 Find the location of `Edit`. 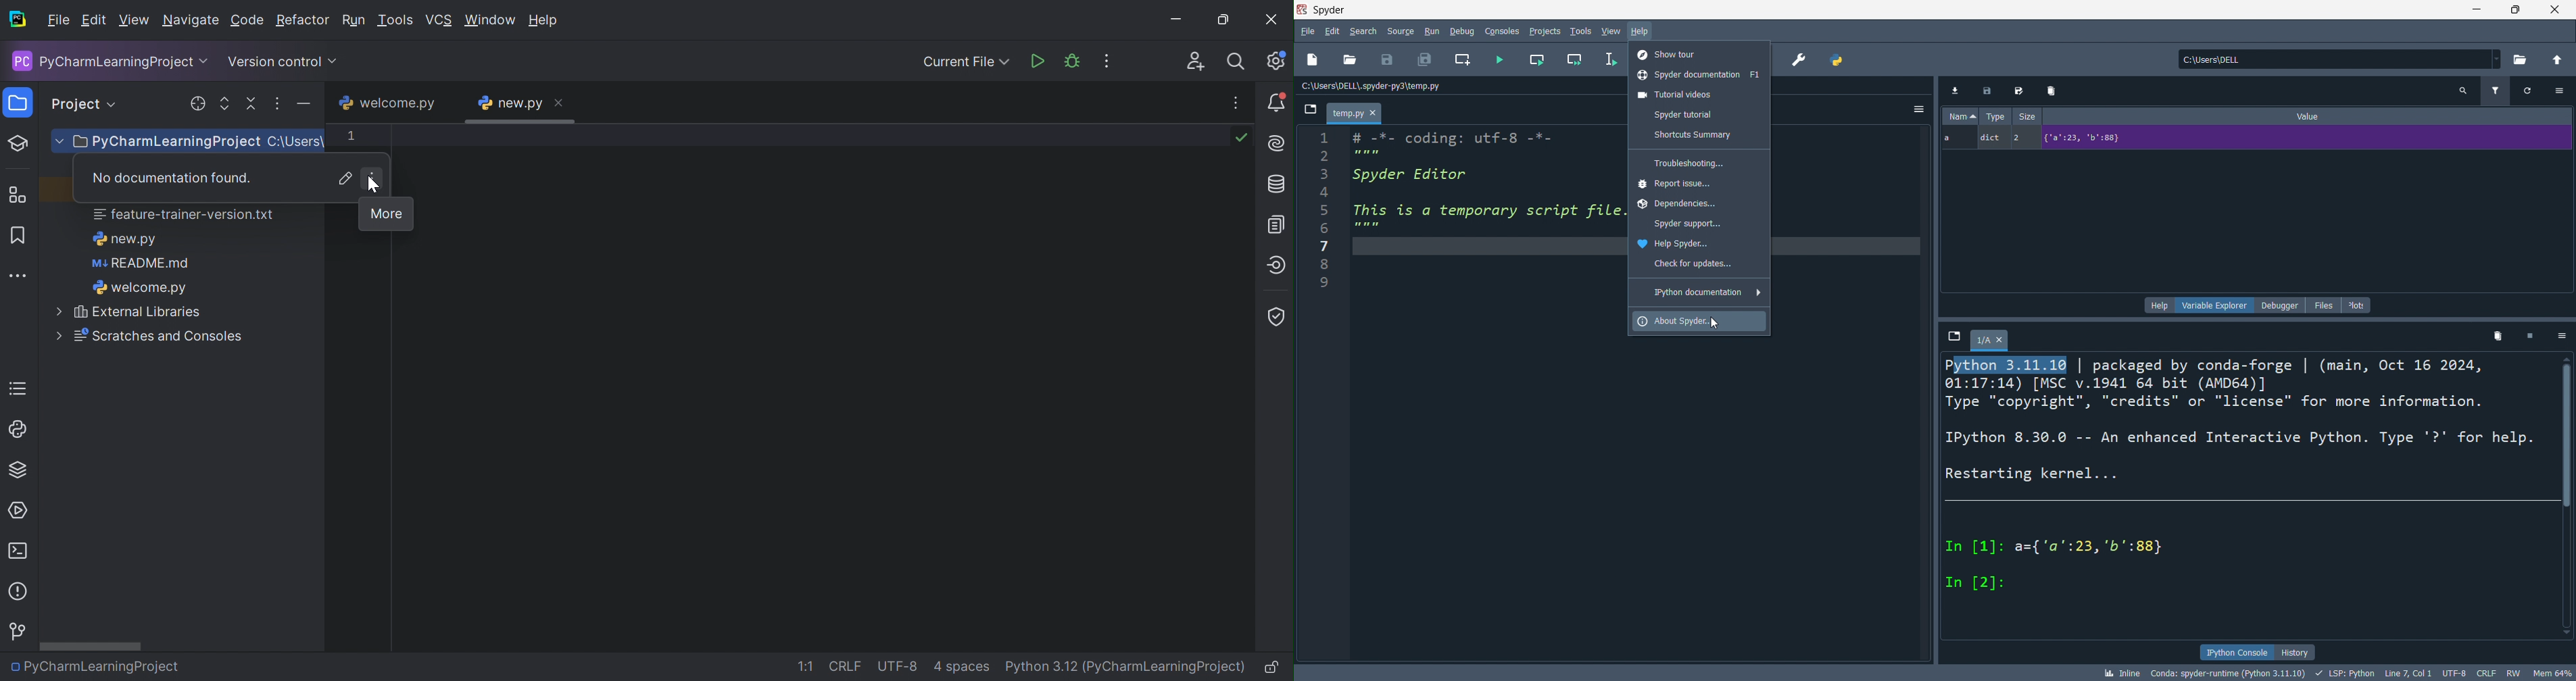

Edit is located at coordinates (93, 21).